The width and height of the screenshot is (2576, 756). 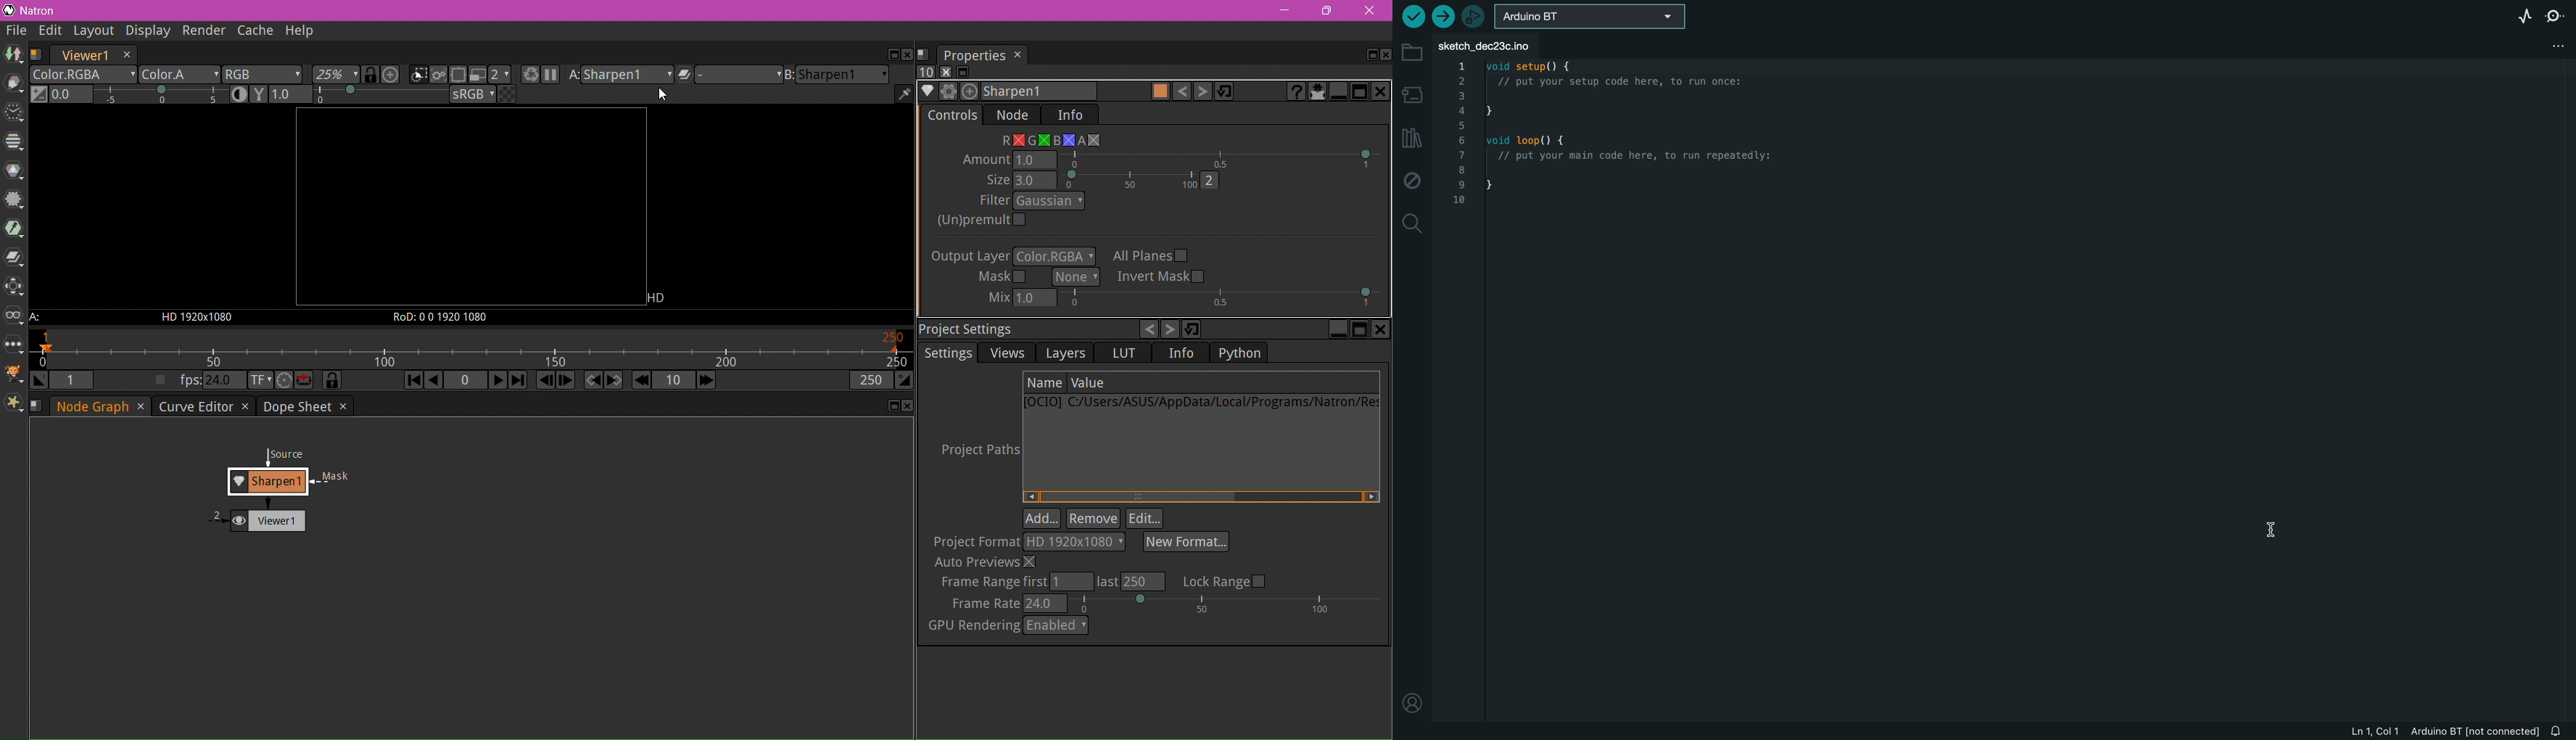 What do you see at coordinates (1413, 16) in the screenshot?
I see `run` at bounding box center [1413, 16].